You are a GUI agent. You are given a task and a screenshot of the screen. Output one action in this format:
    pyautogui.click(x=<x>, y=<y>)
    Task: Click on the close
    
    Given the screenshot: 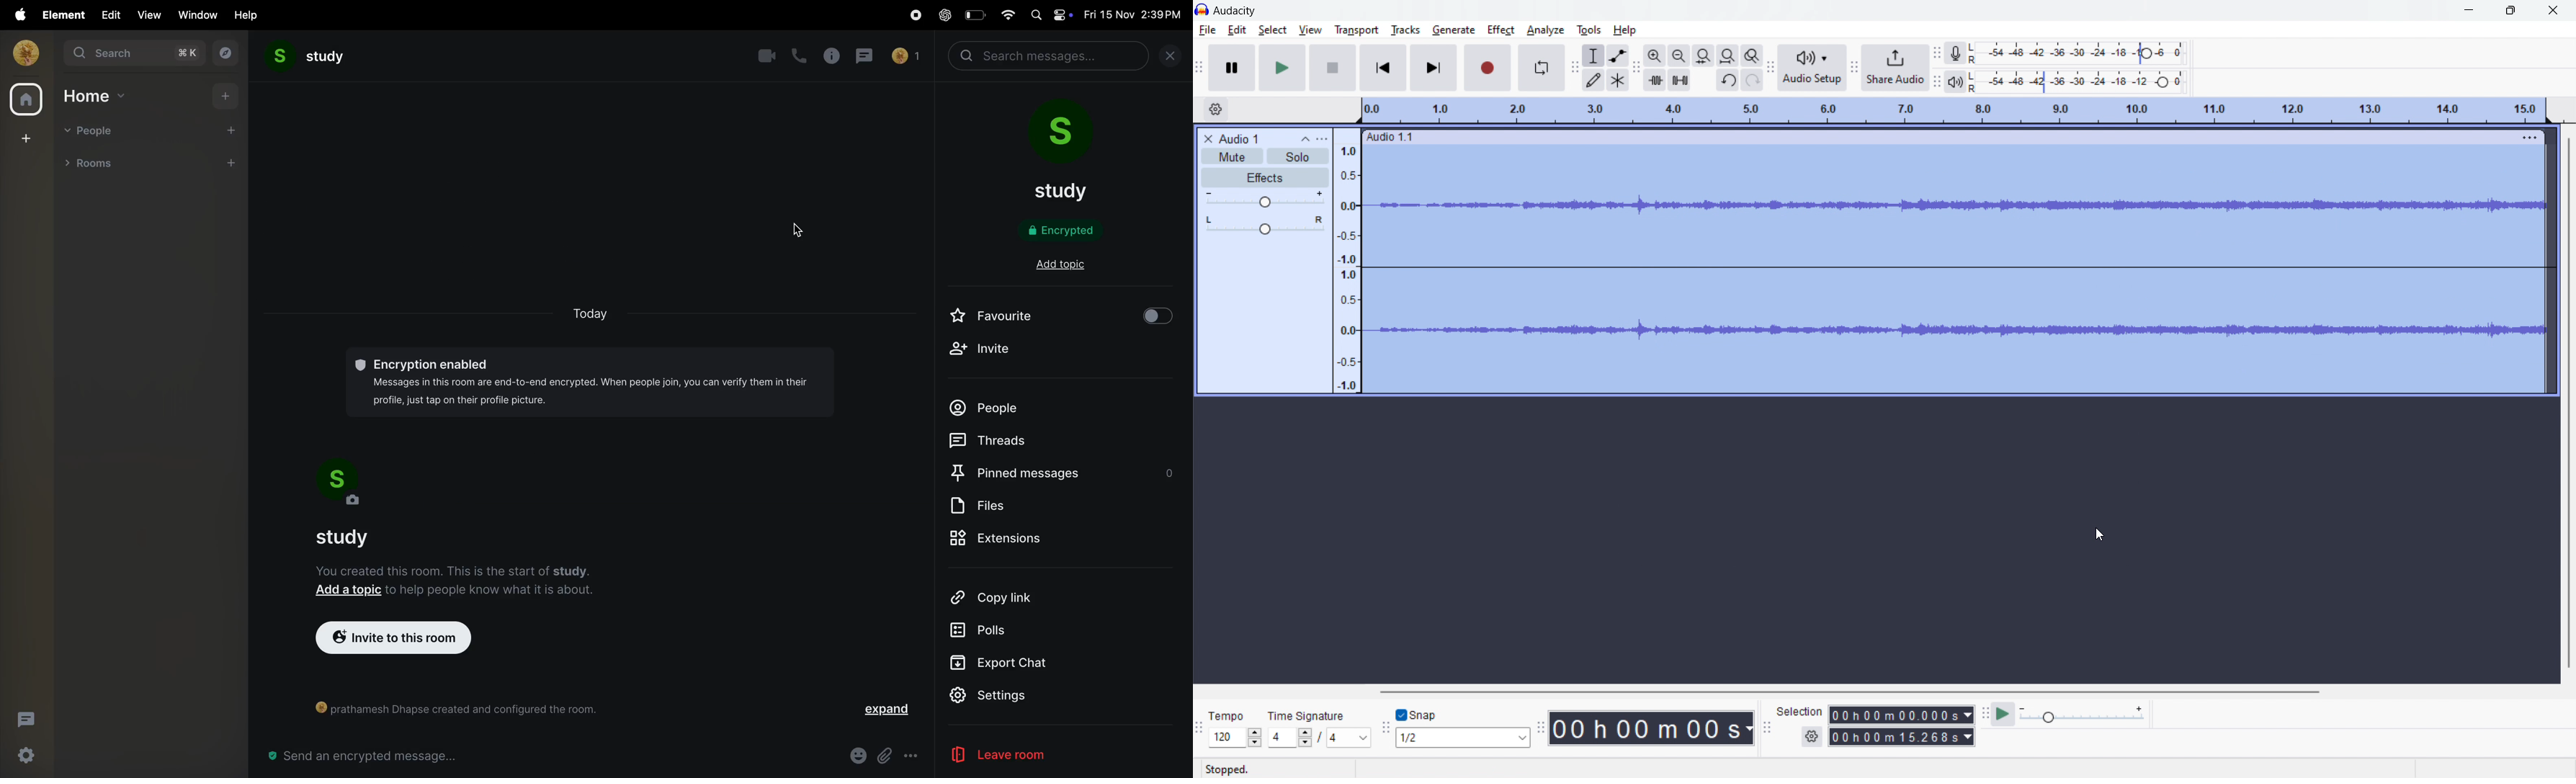 What is the action you would take?
    pyautogui.click(x=1174, y=58)
    